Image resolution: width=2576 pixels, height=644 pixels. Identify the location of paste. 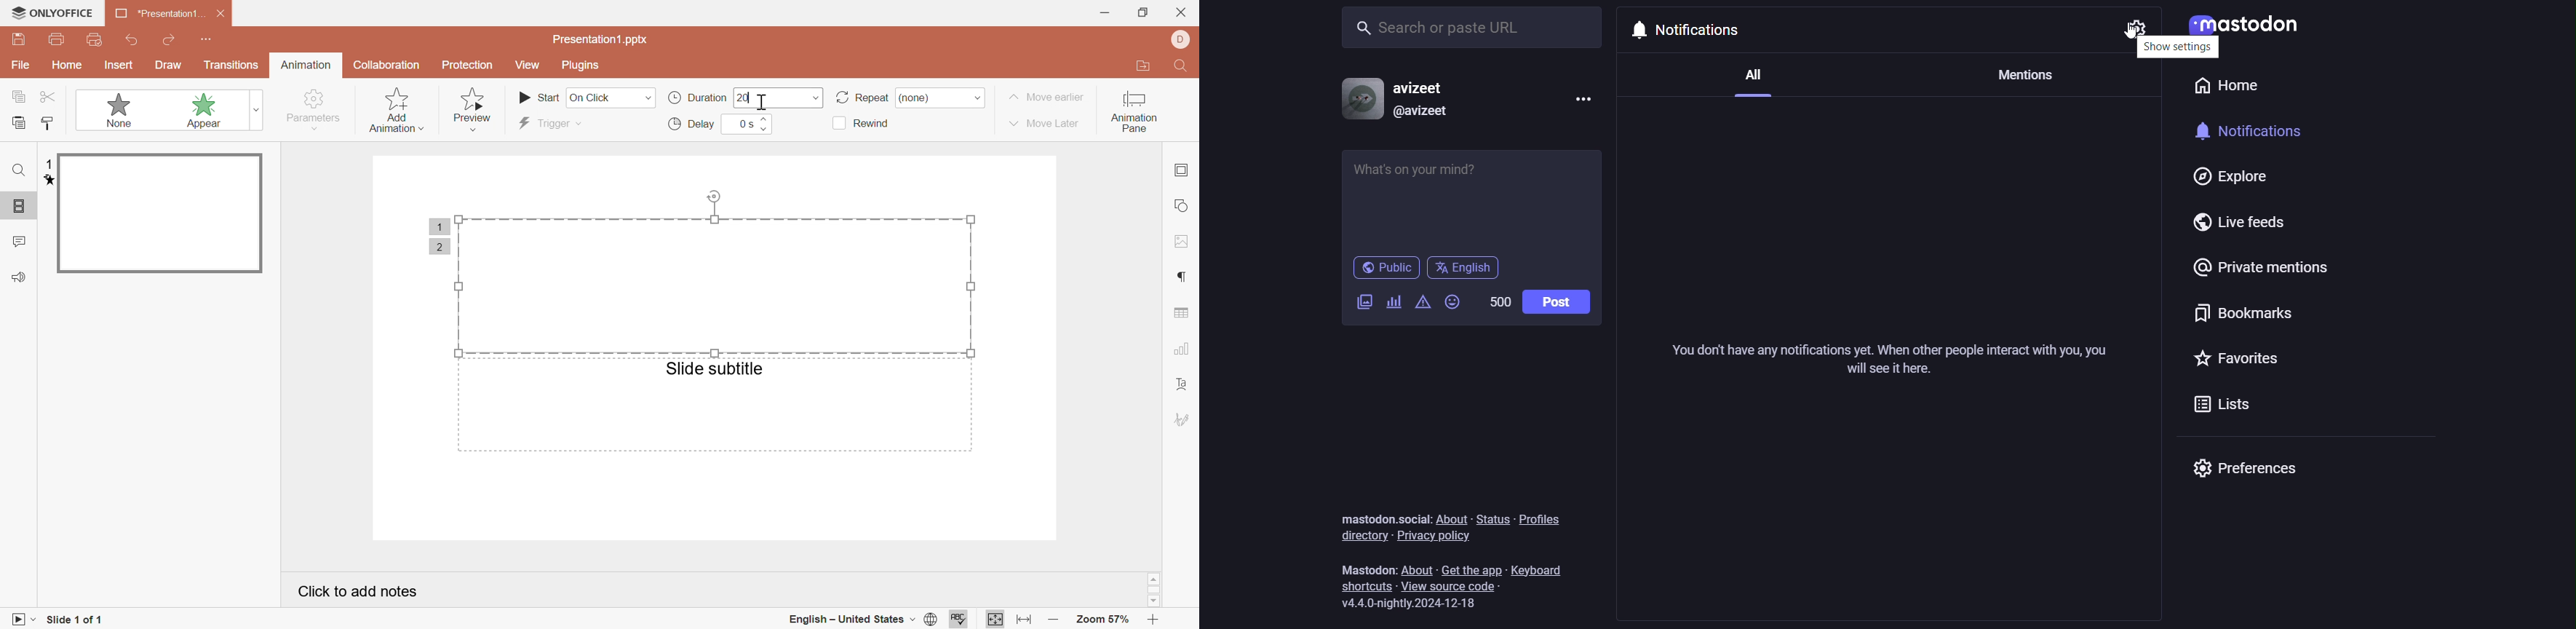
(19, 121).